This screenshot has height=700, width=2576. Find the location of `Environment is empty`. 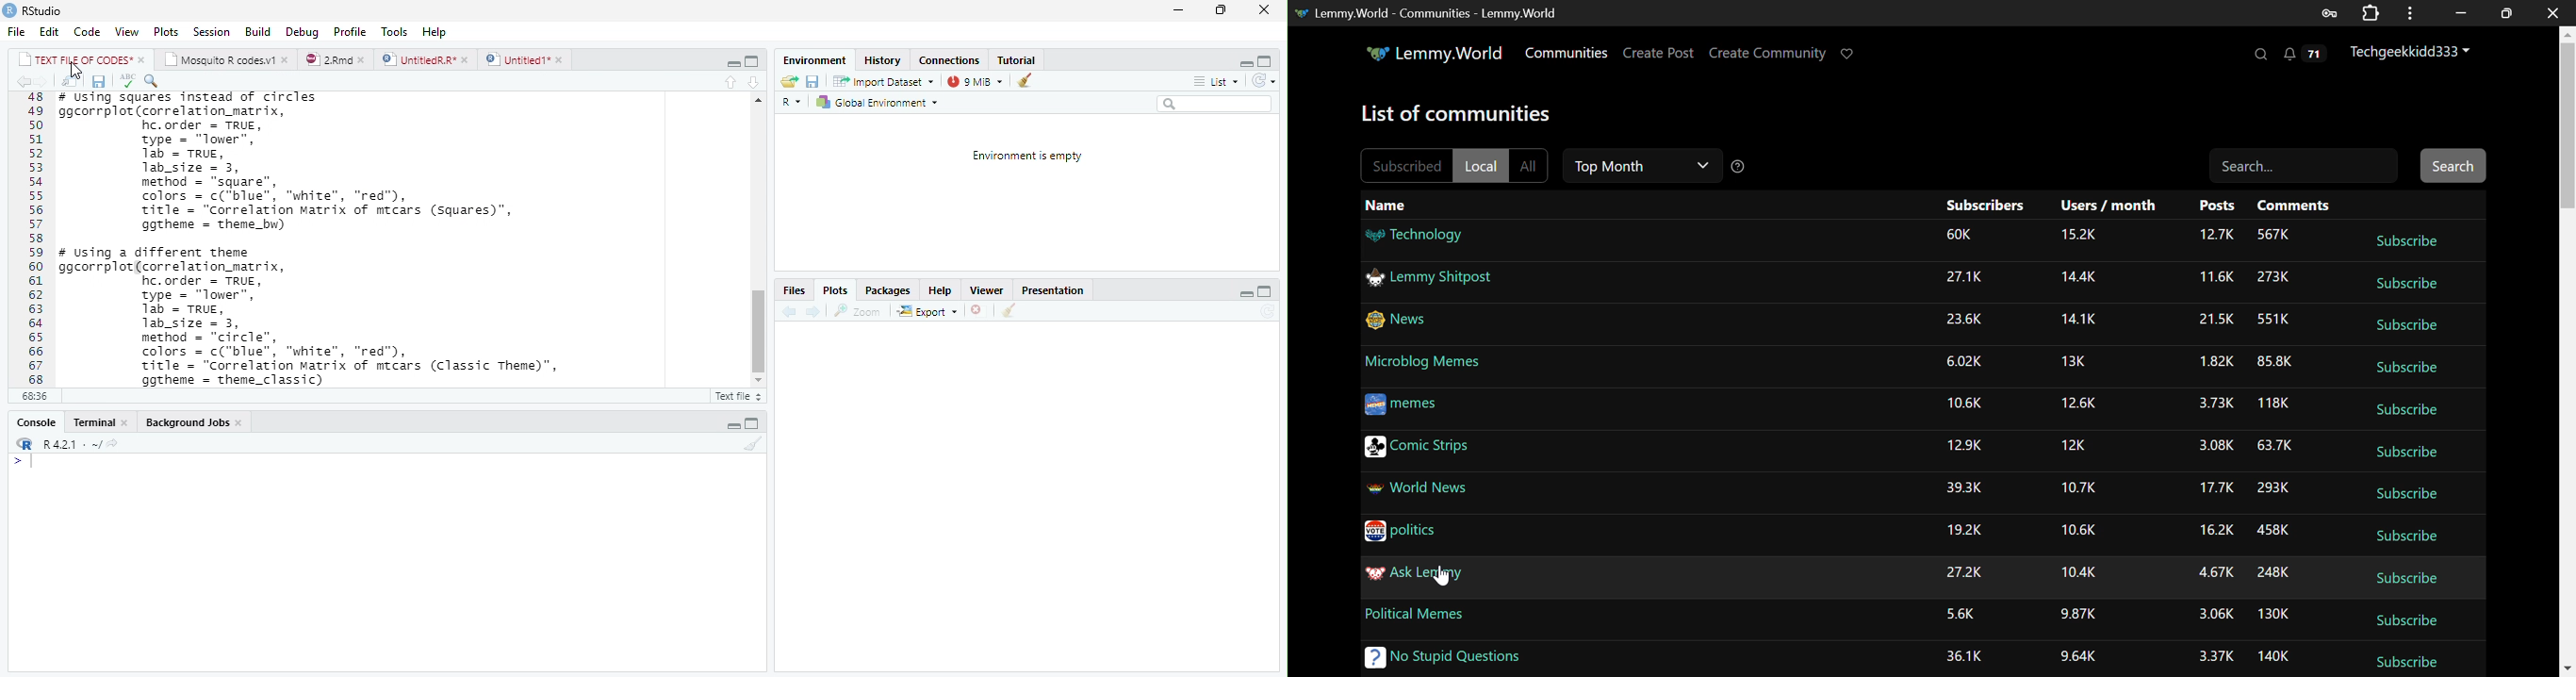

Environment is empty is located at coordinates (1026, 157).